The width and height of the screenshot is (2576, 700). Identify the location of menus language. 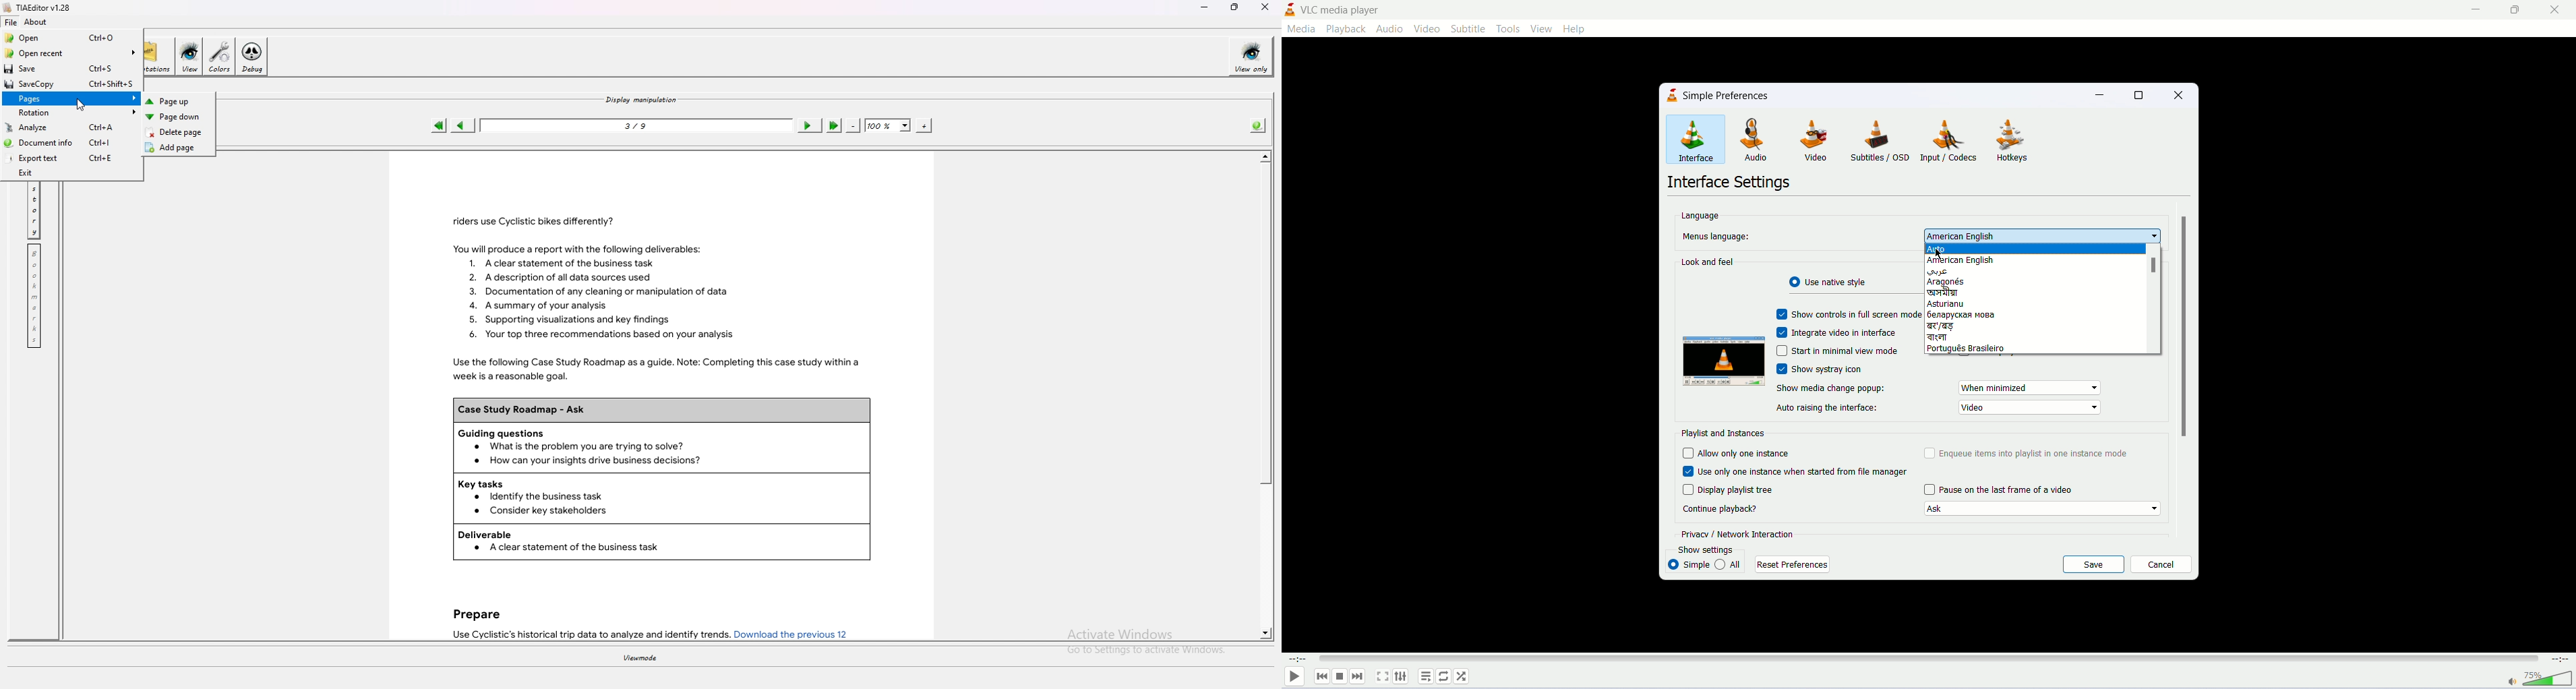
(1718, 237).